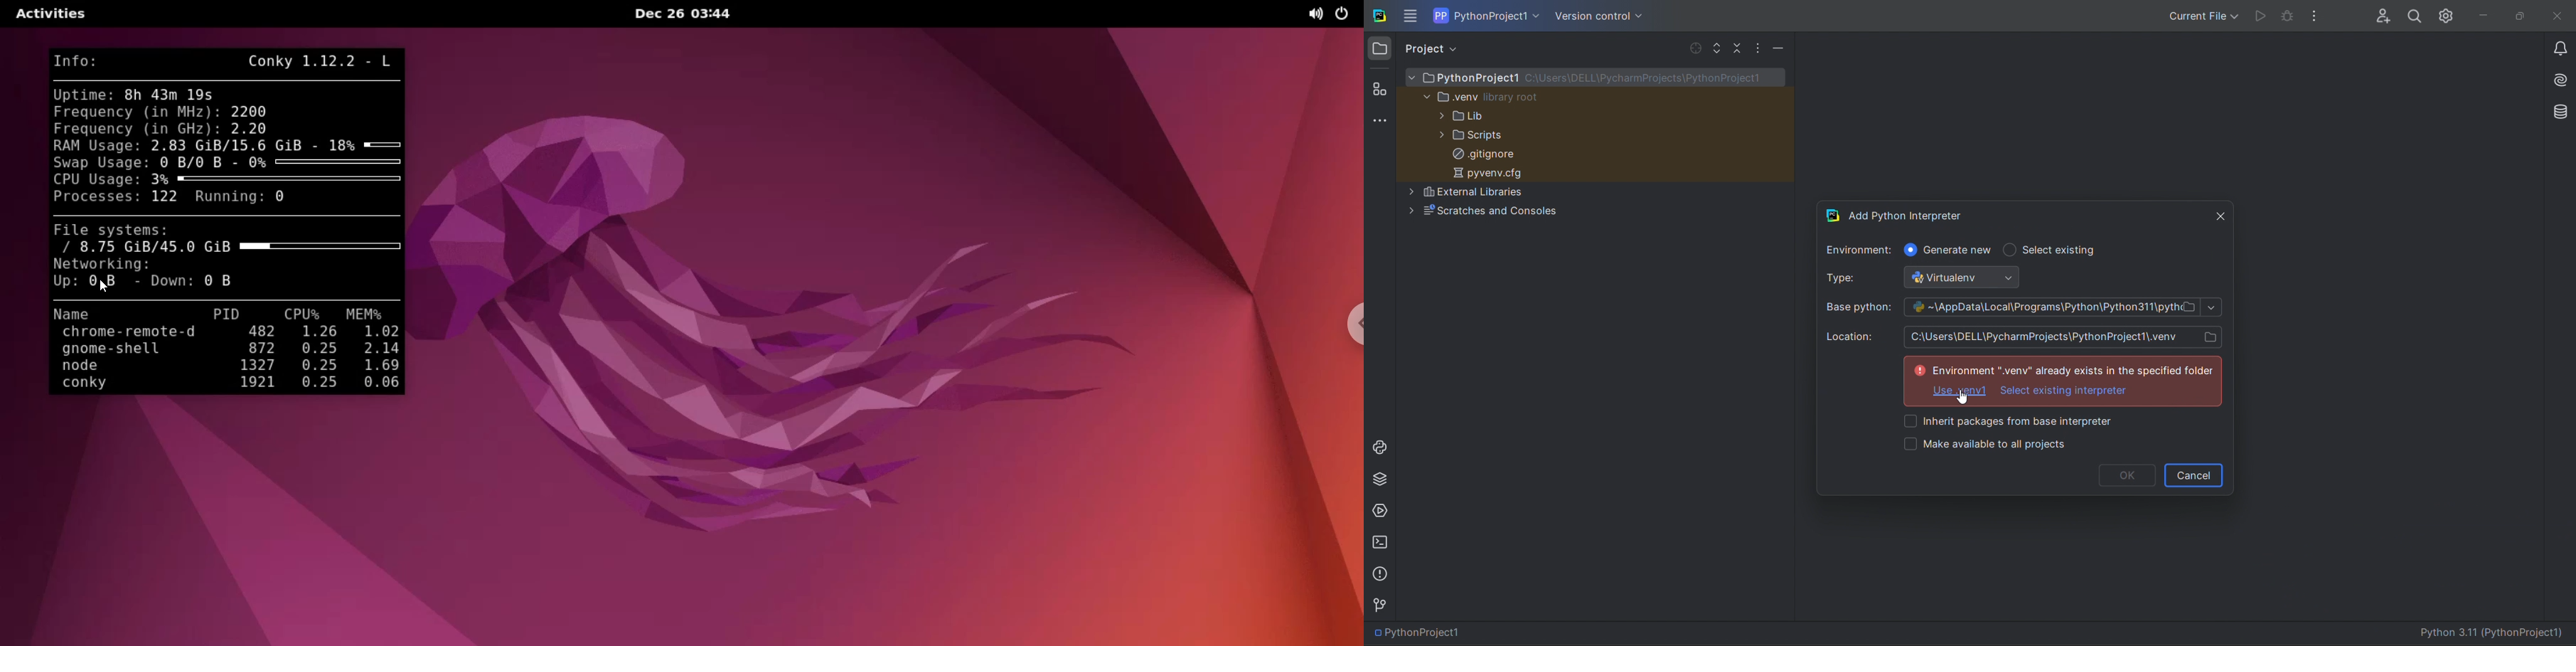  I want to click on cursor, so click(1961, 398).